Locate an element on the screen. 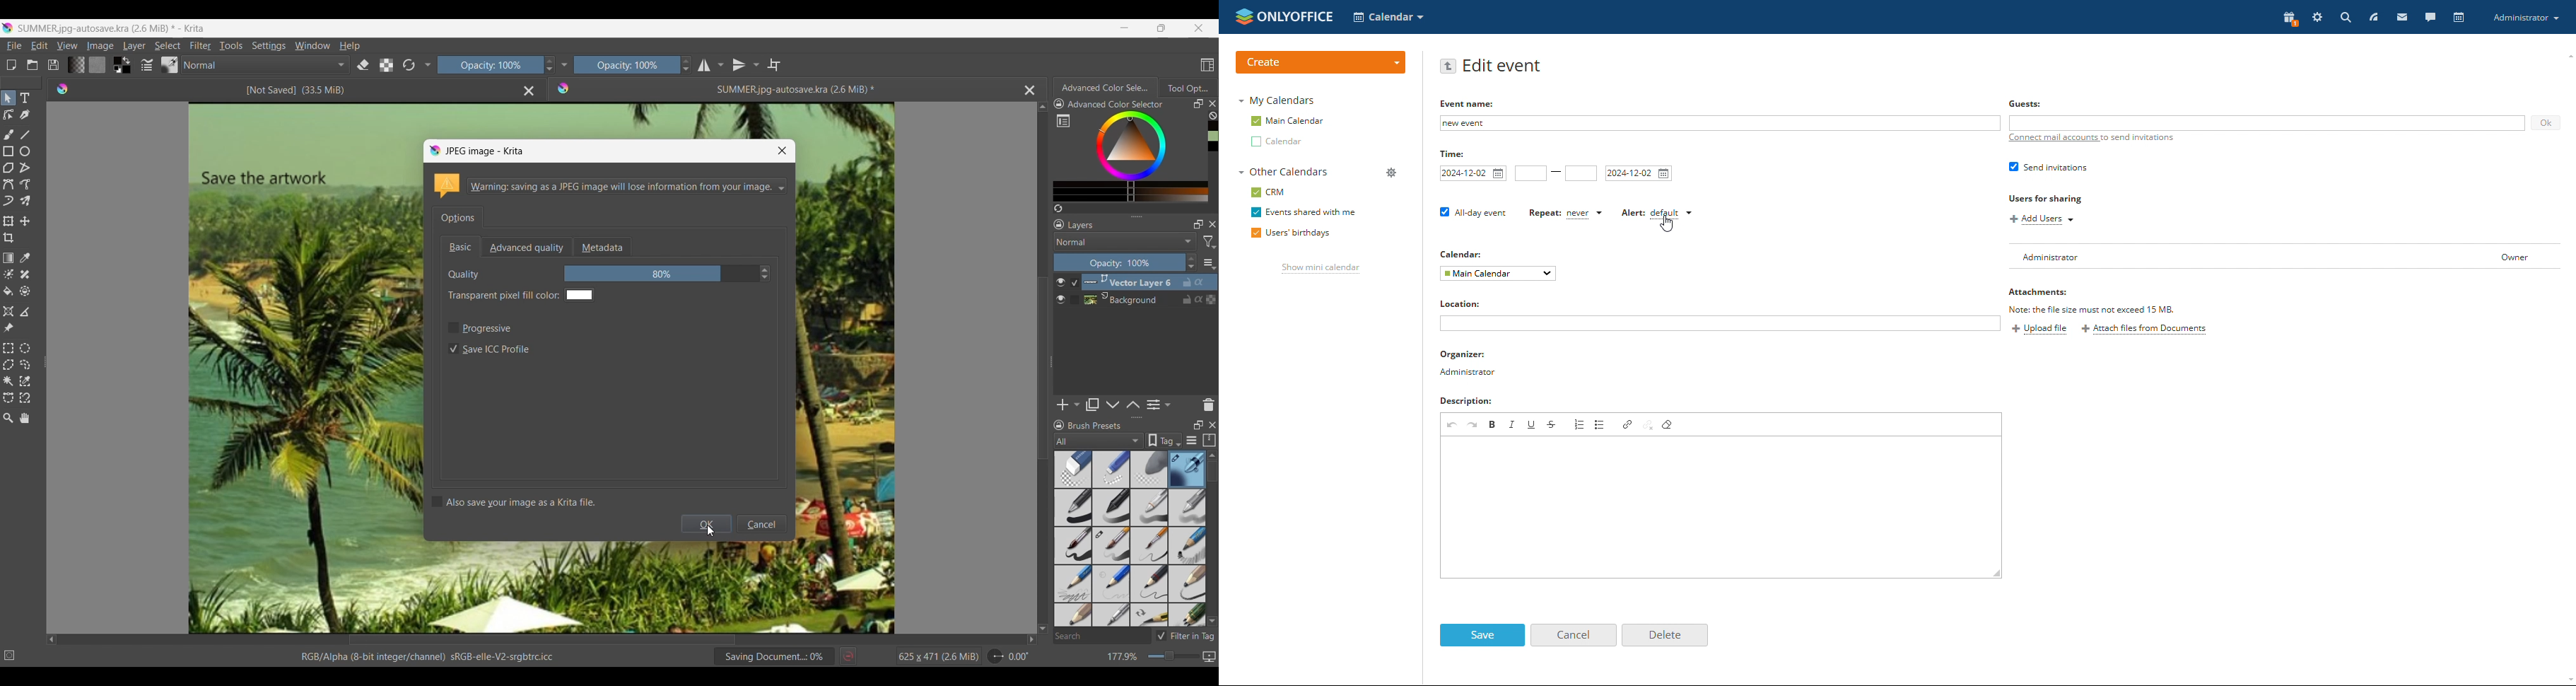 The height and width of the screenshot is (700, 2576). Pick sample color from current layer is located at coordinates (25, 257).